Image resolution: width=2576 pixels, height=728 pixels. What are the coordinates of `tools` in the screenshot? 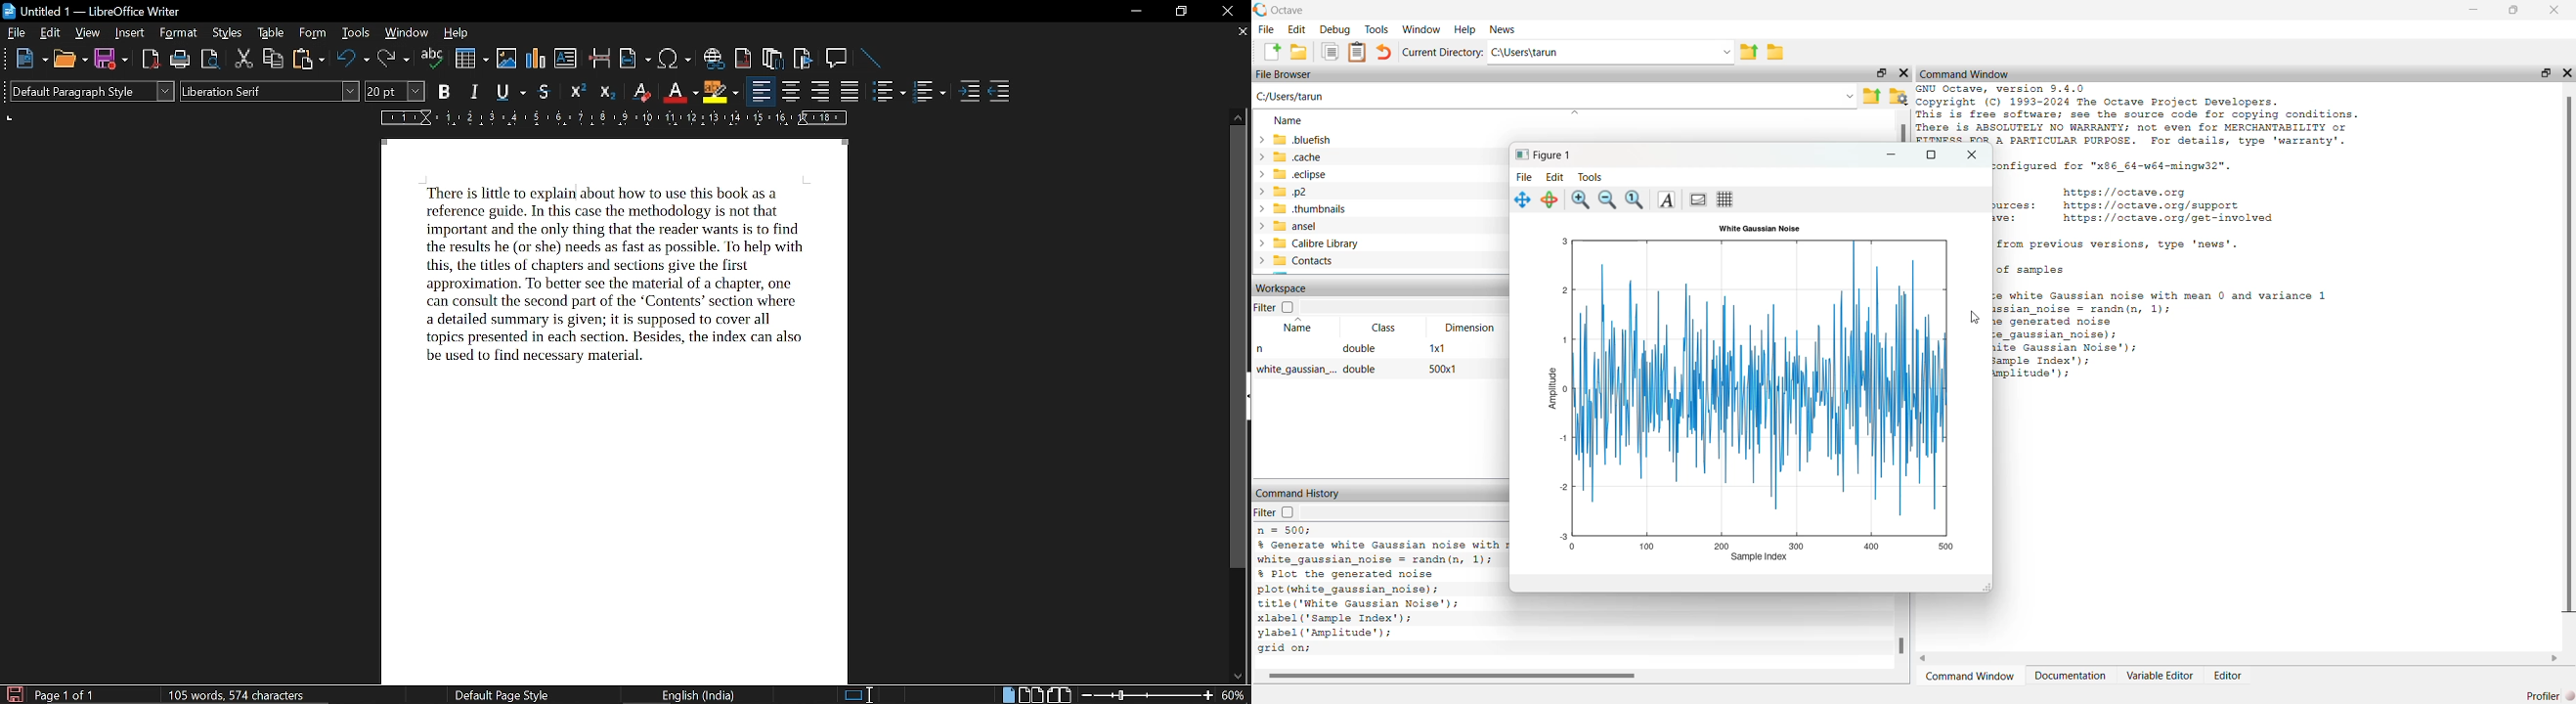 It's located at (357, 33).